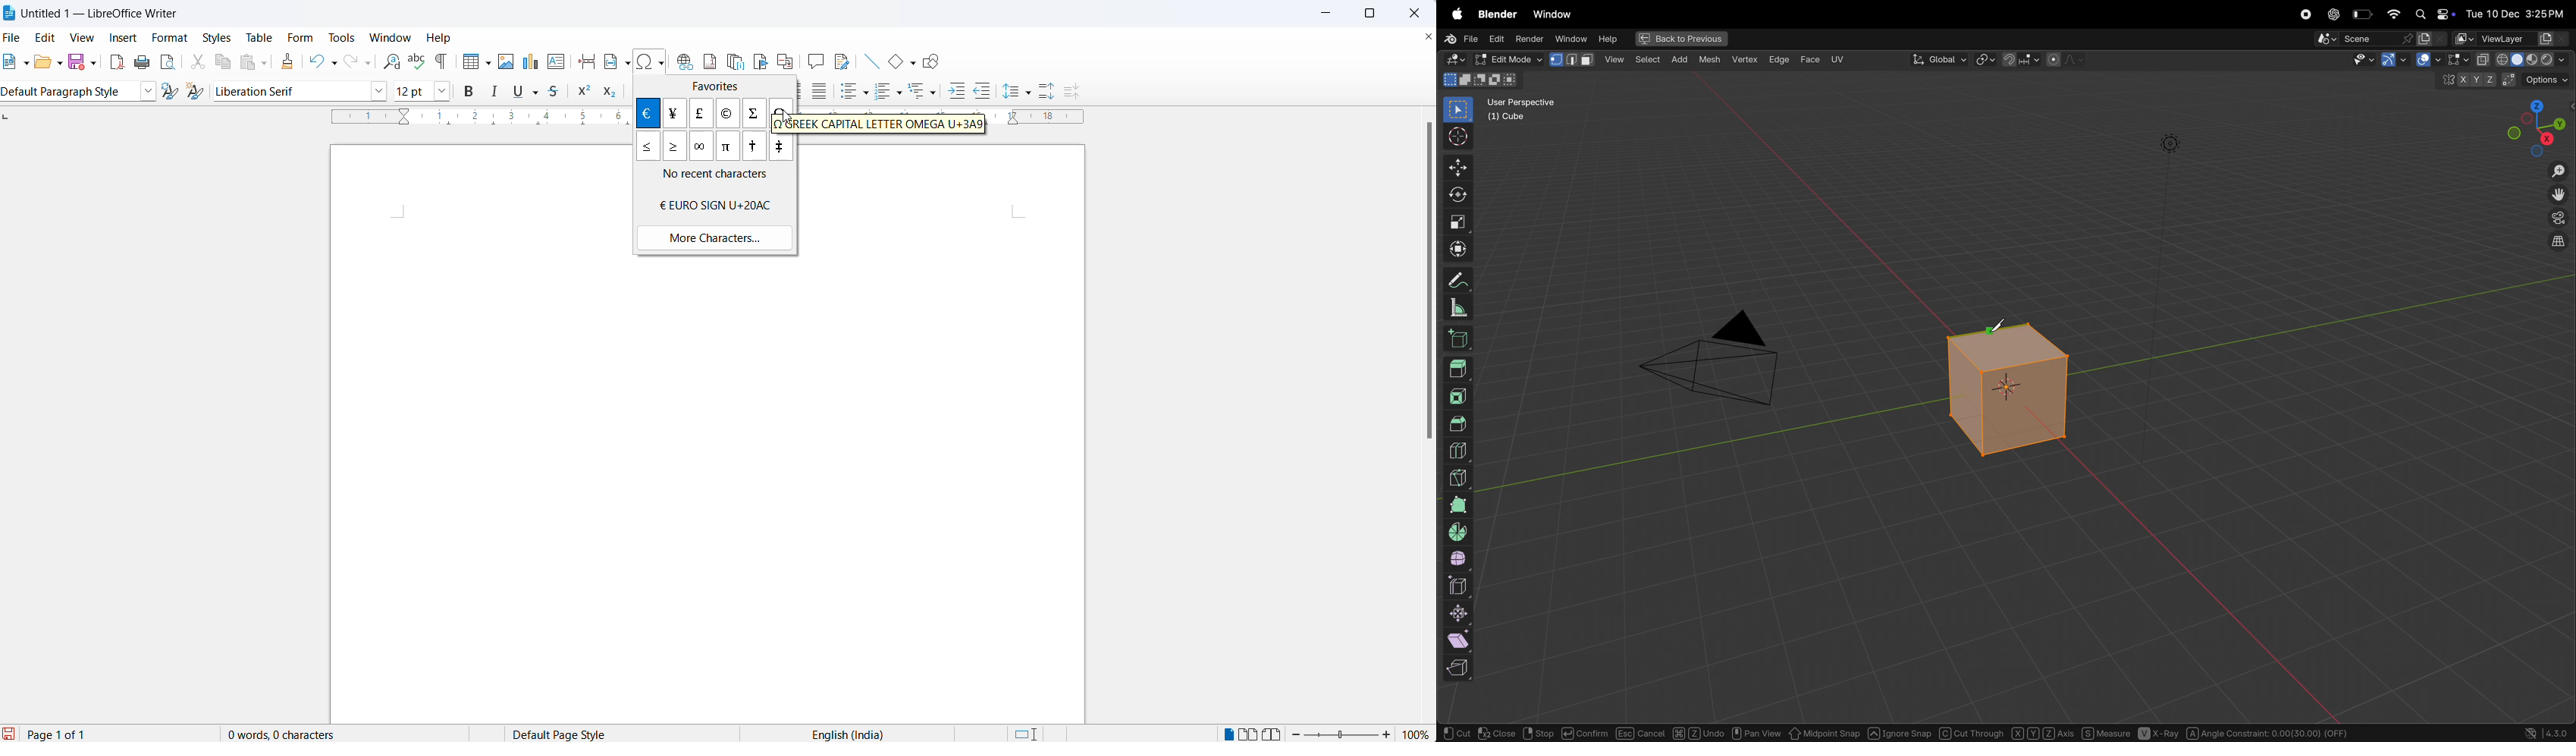  Describe the element at coordinates (194, 64) in the screenshot. I see `cut` at that location.